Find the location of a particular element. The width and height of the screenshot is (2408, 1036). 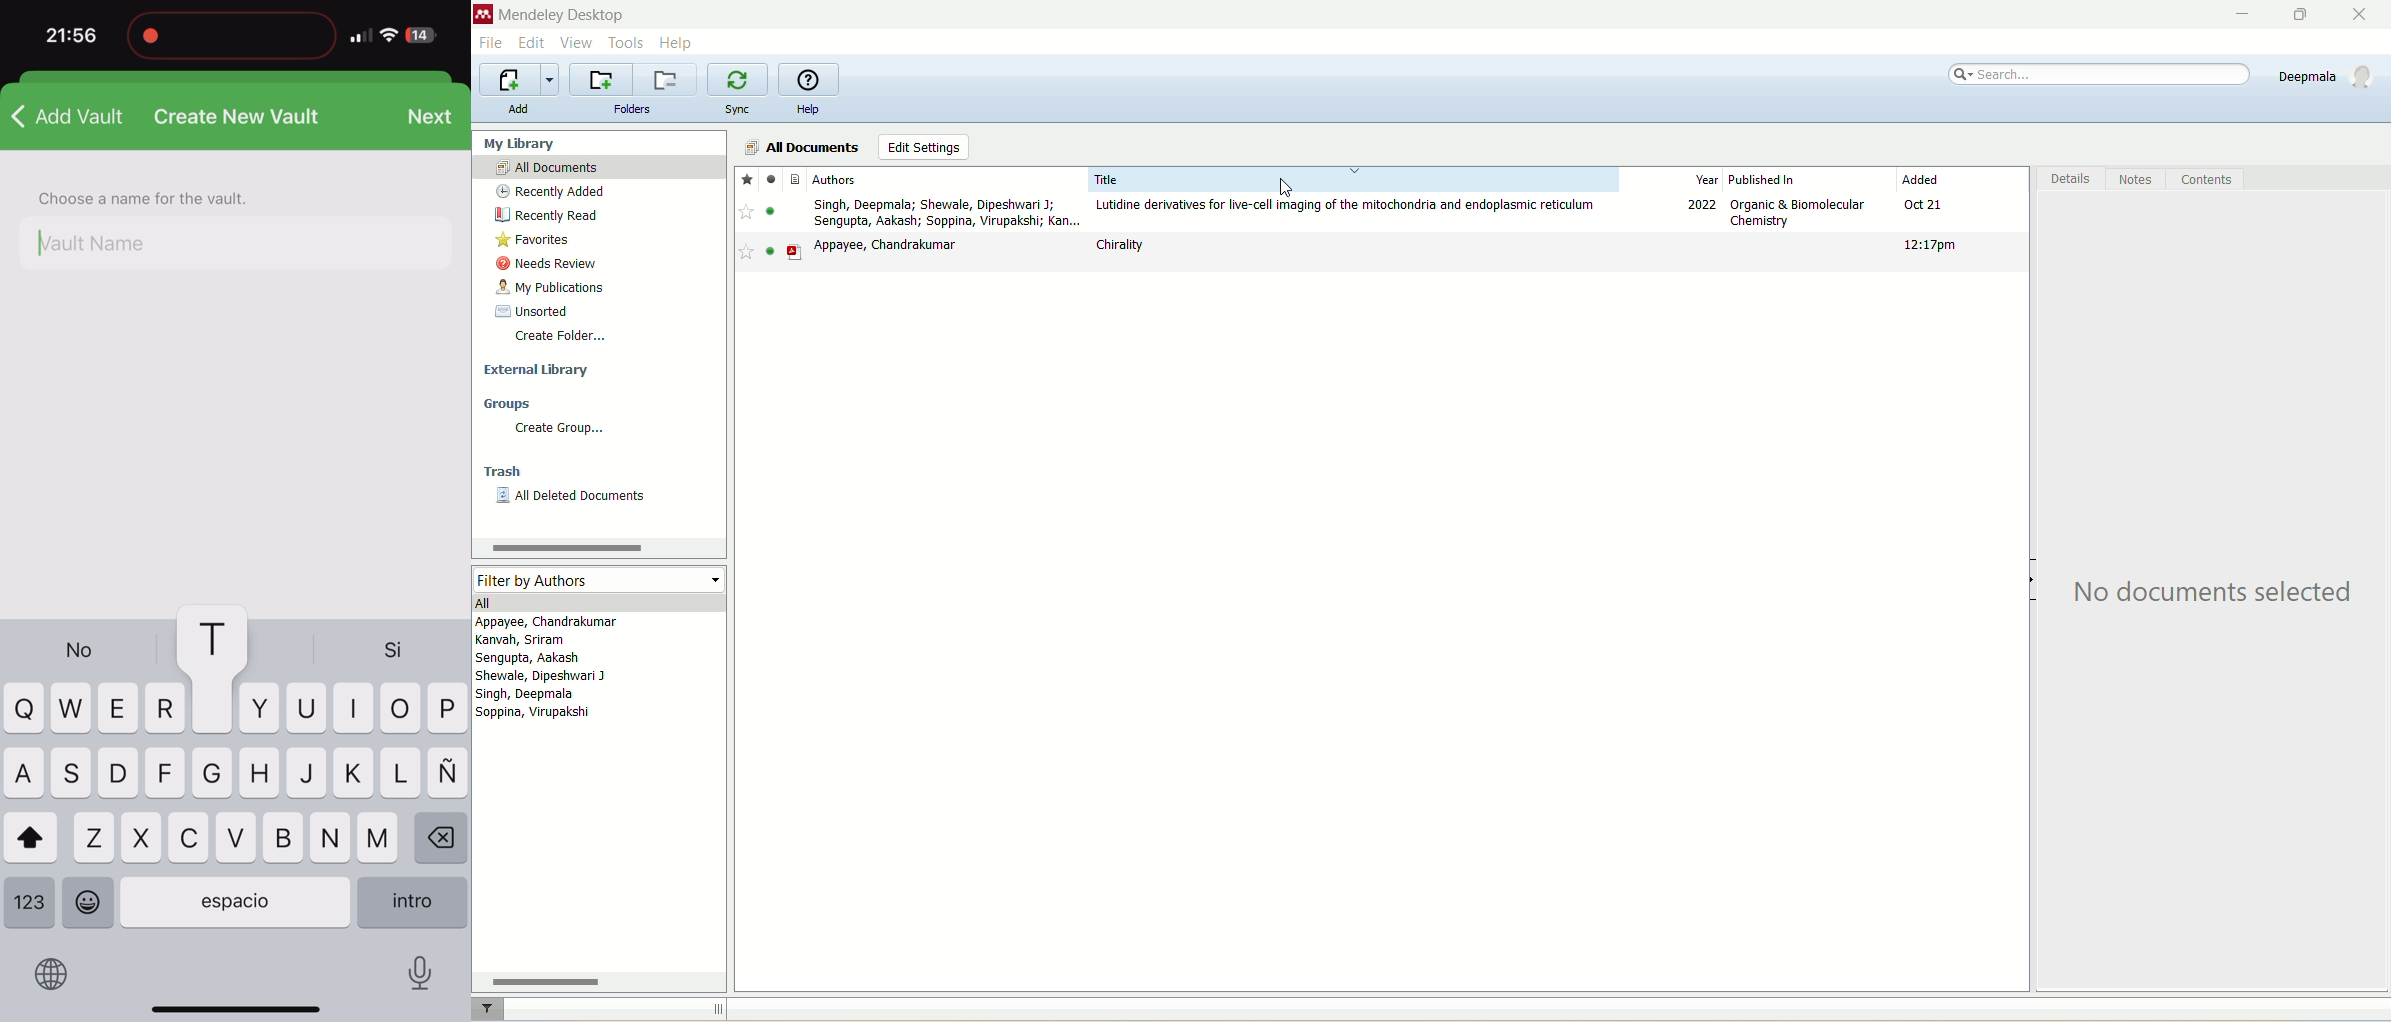

document1 is located at coordinates (1381, 215).